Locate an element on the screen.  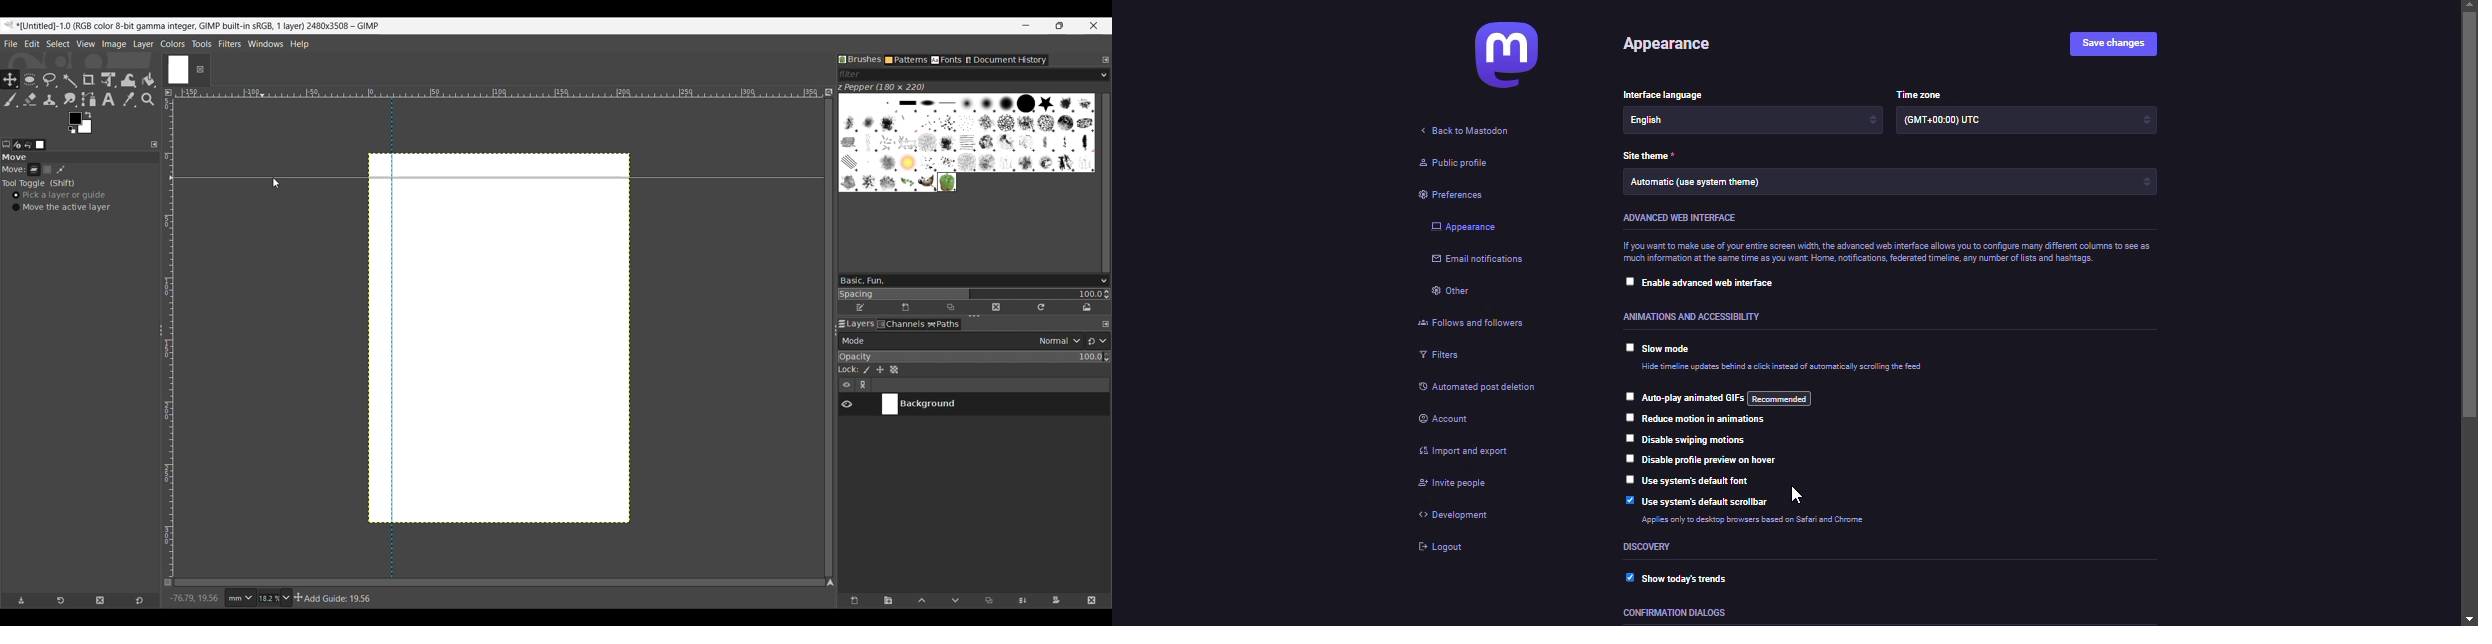
mastodon is located at coordinates (1517, 62).